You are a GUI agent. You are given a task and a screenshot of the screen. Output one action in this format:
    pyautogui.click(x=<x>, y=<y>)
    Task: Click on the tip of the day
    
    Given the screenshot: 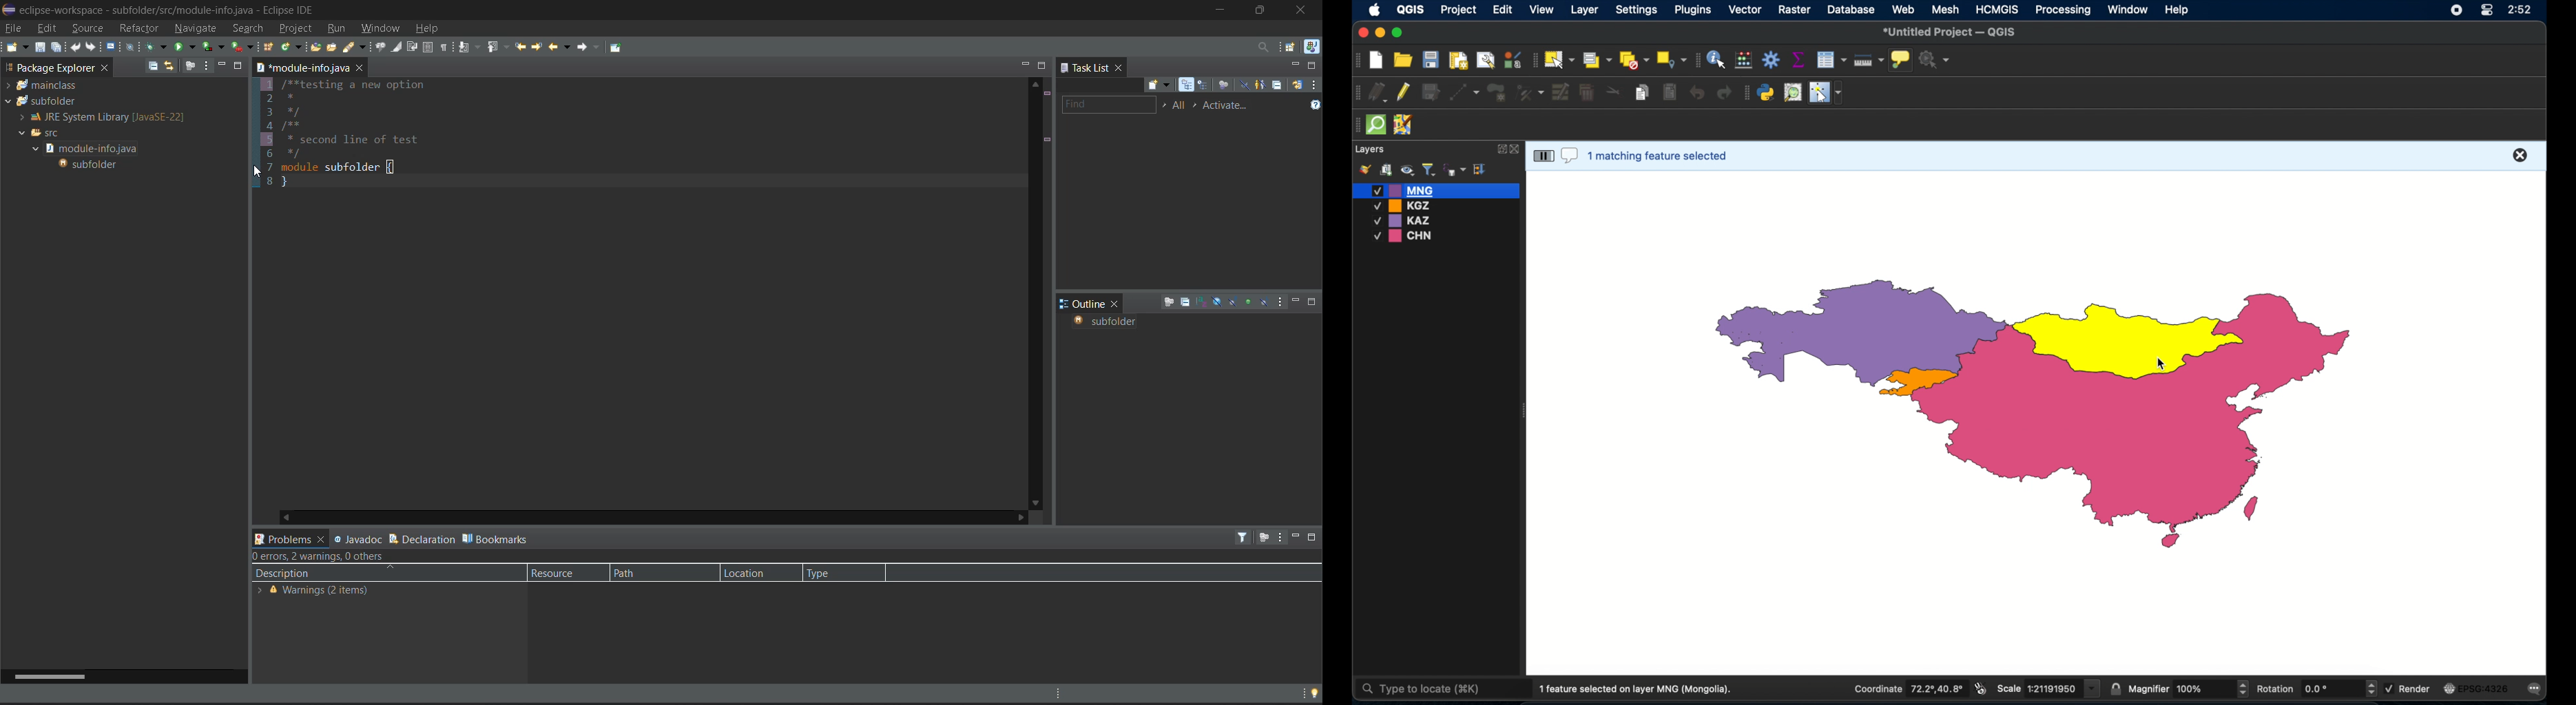 What is the action you would take?
    pyautogui.click(x=1309, y=693)
    